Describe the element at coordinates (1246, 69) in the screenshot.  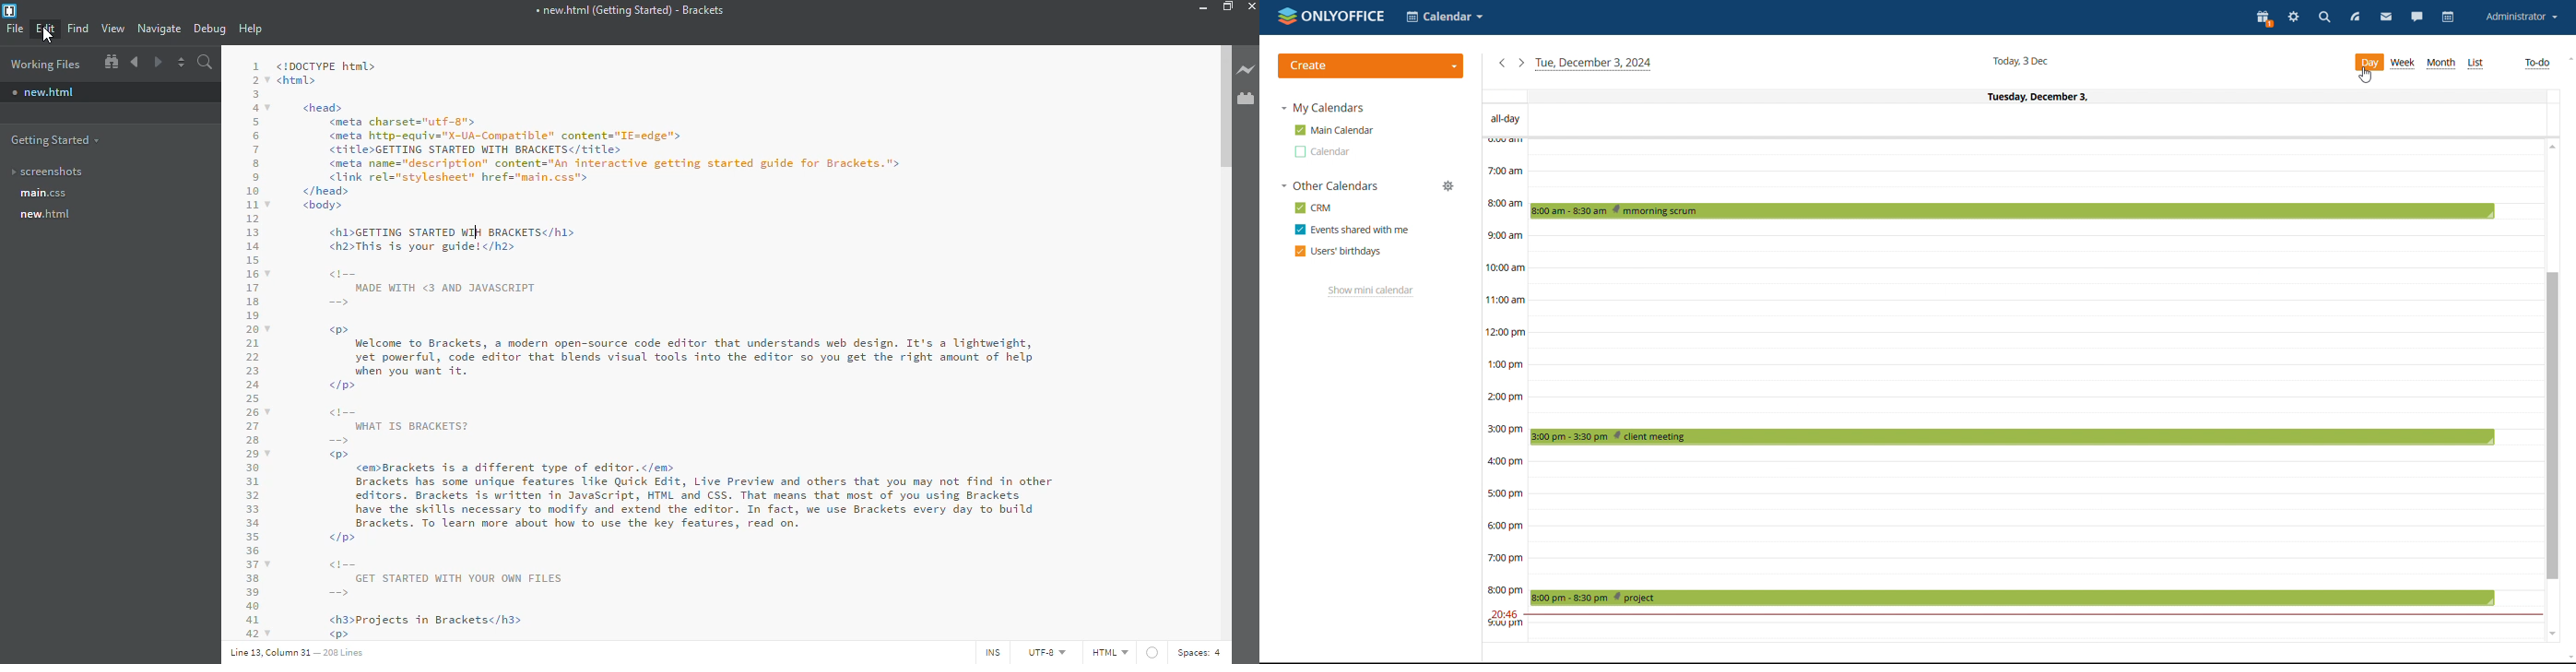
I see `live preview` at that location.